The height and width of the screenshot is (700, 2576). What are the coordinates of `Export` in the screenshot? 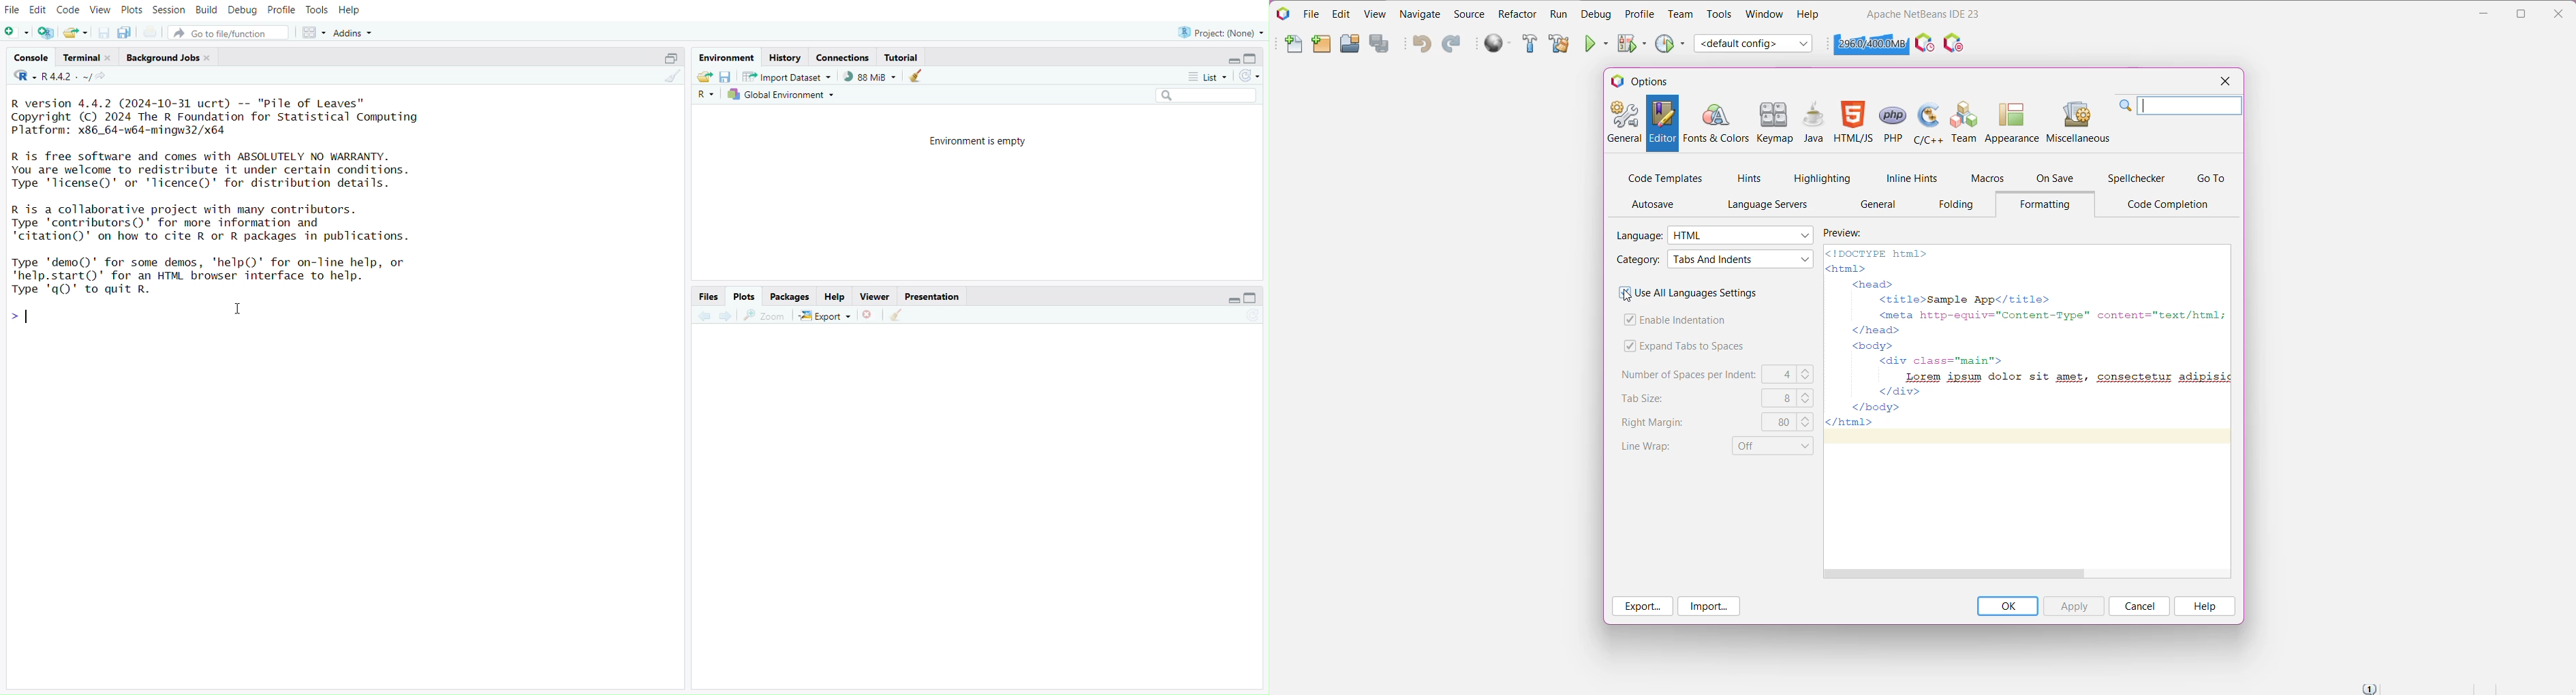 It's located at (825, 315).